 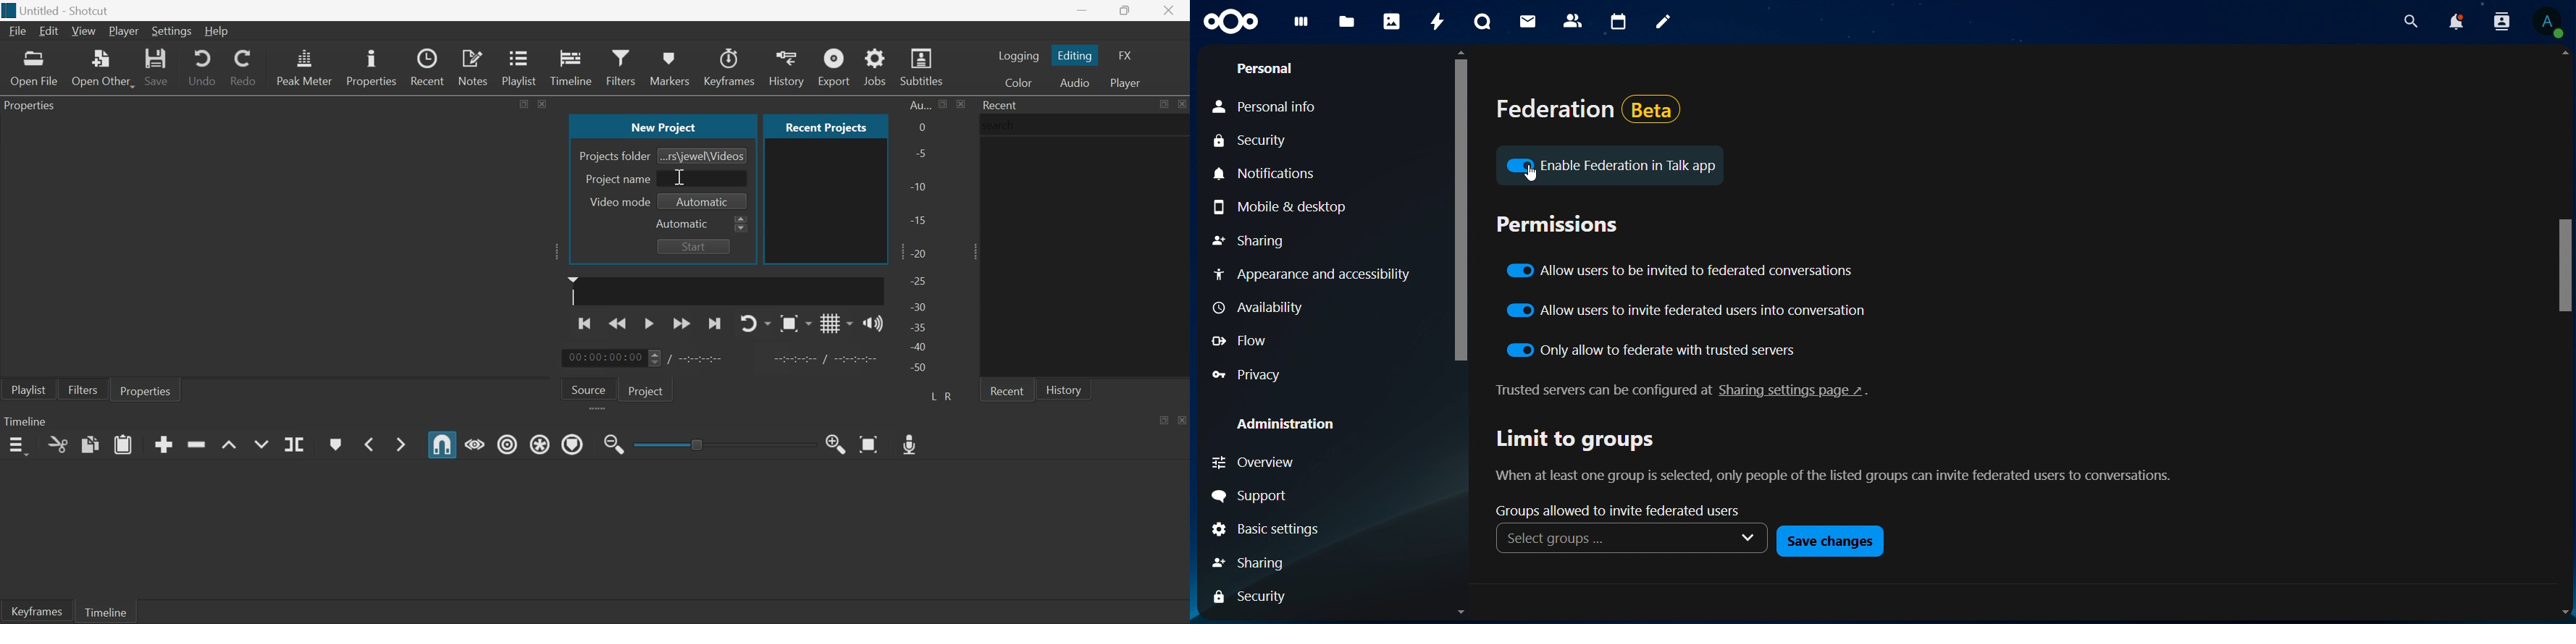 I want to click on View Profile, so click(x=2548, y=22).